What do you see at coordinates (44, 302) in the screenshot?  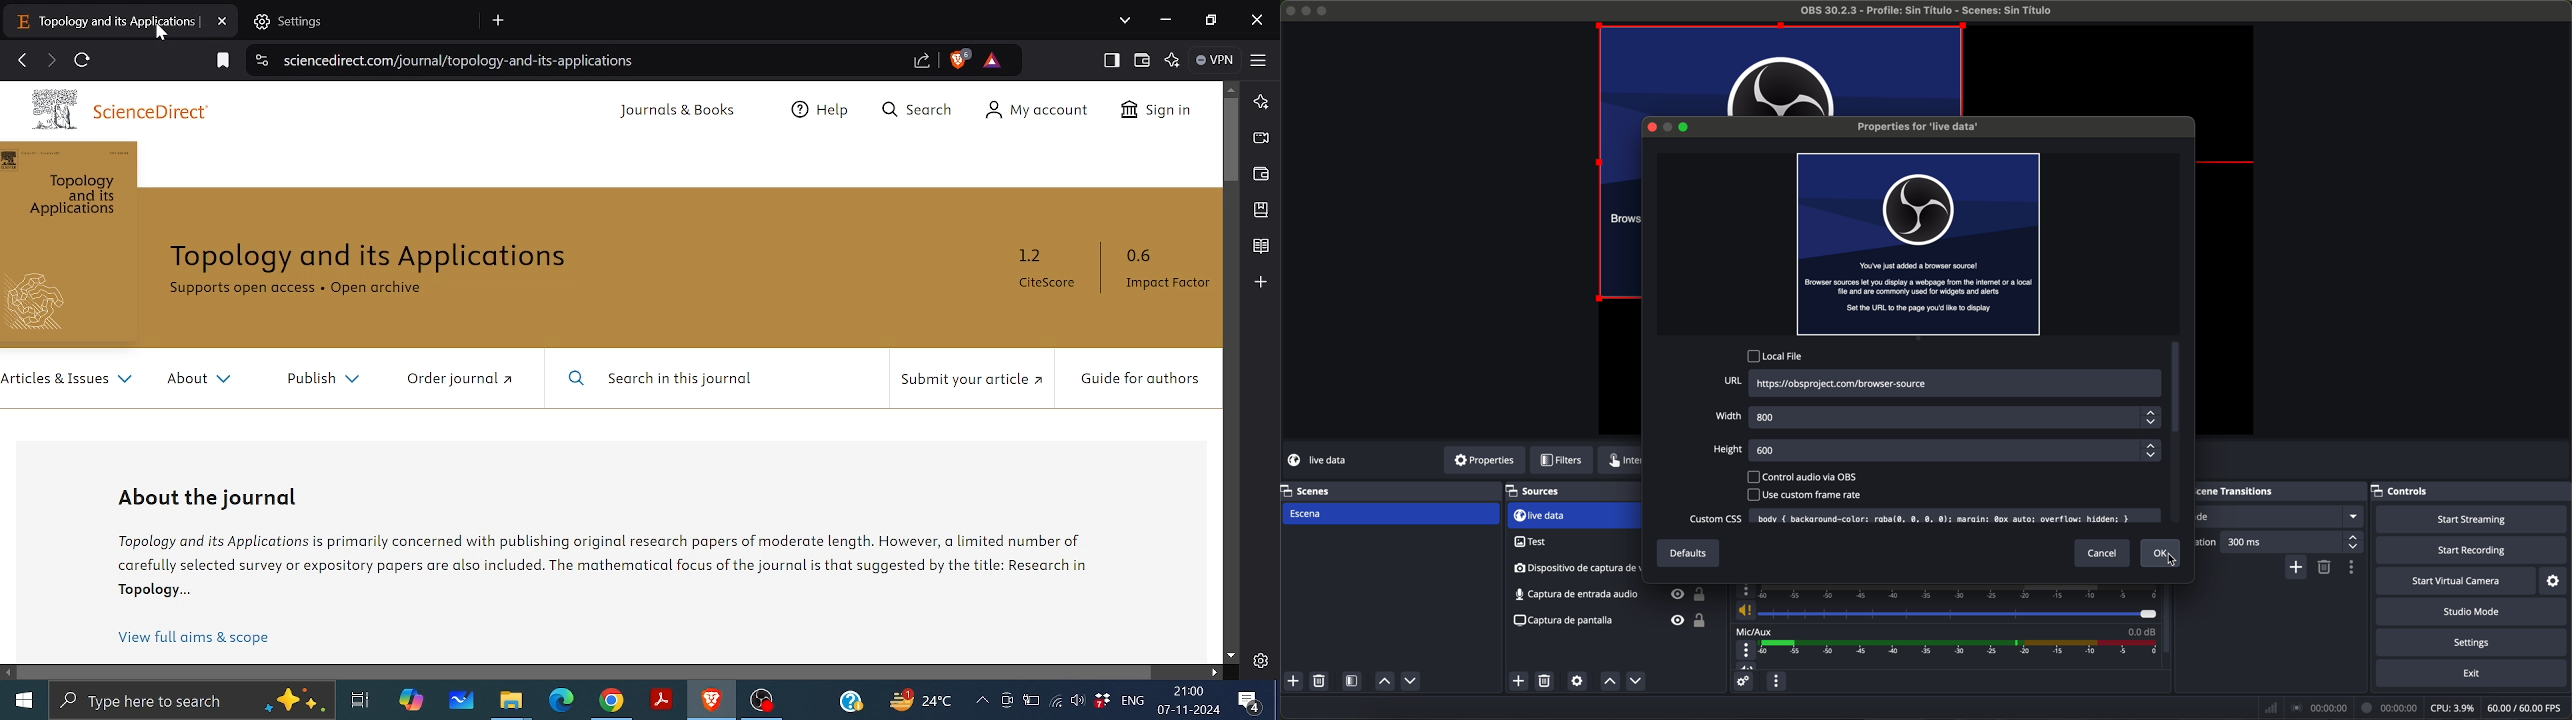 I see `logo` at bounding box center [44, 302].